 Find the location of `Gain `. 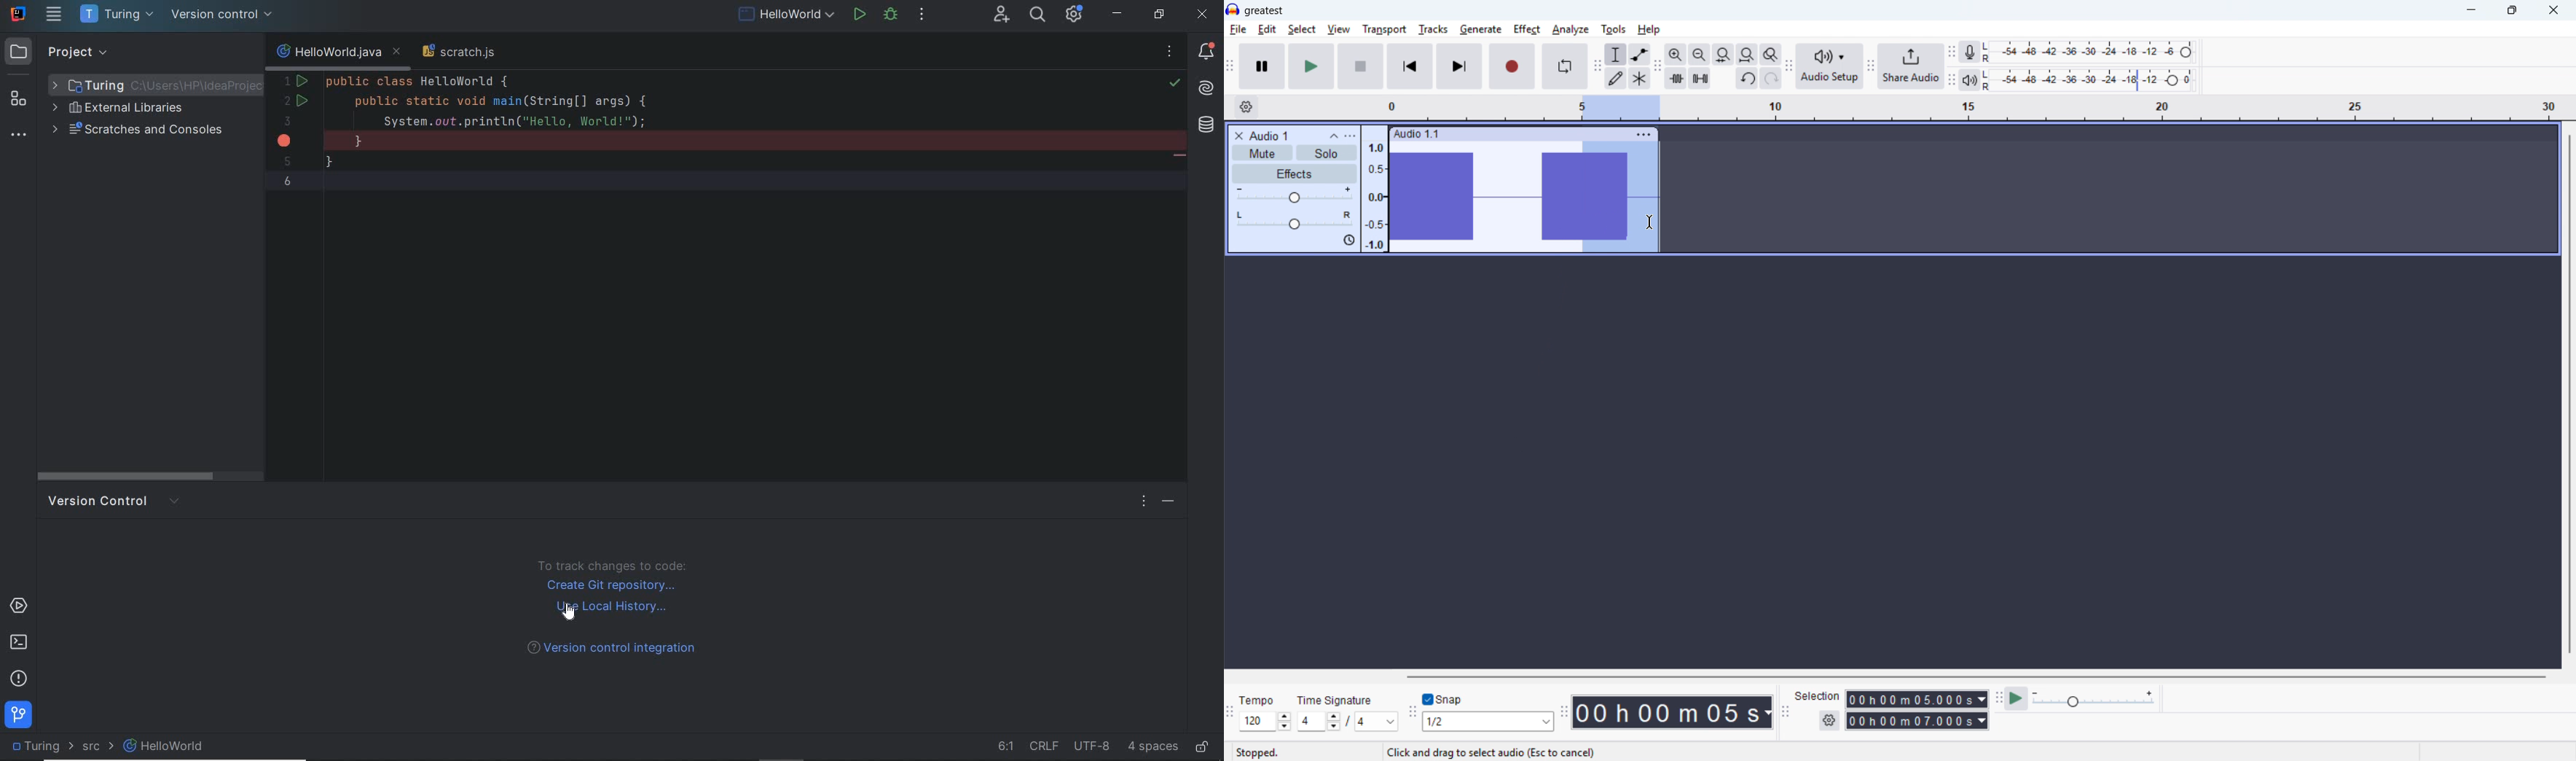

Gain  is located at coordinates (1294, 196).